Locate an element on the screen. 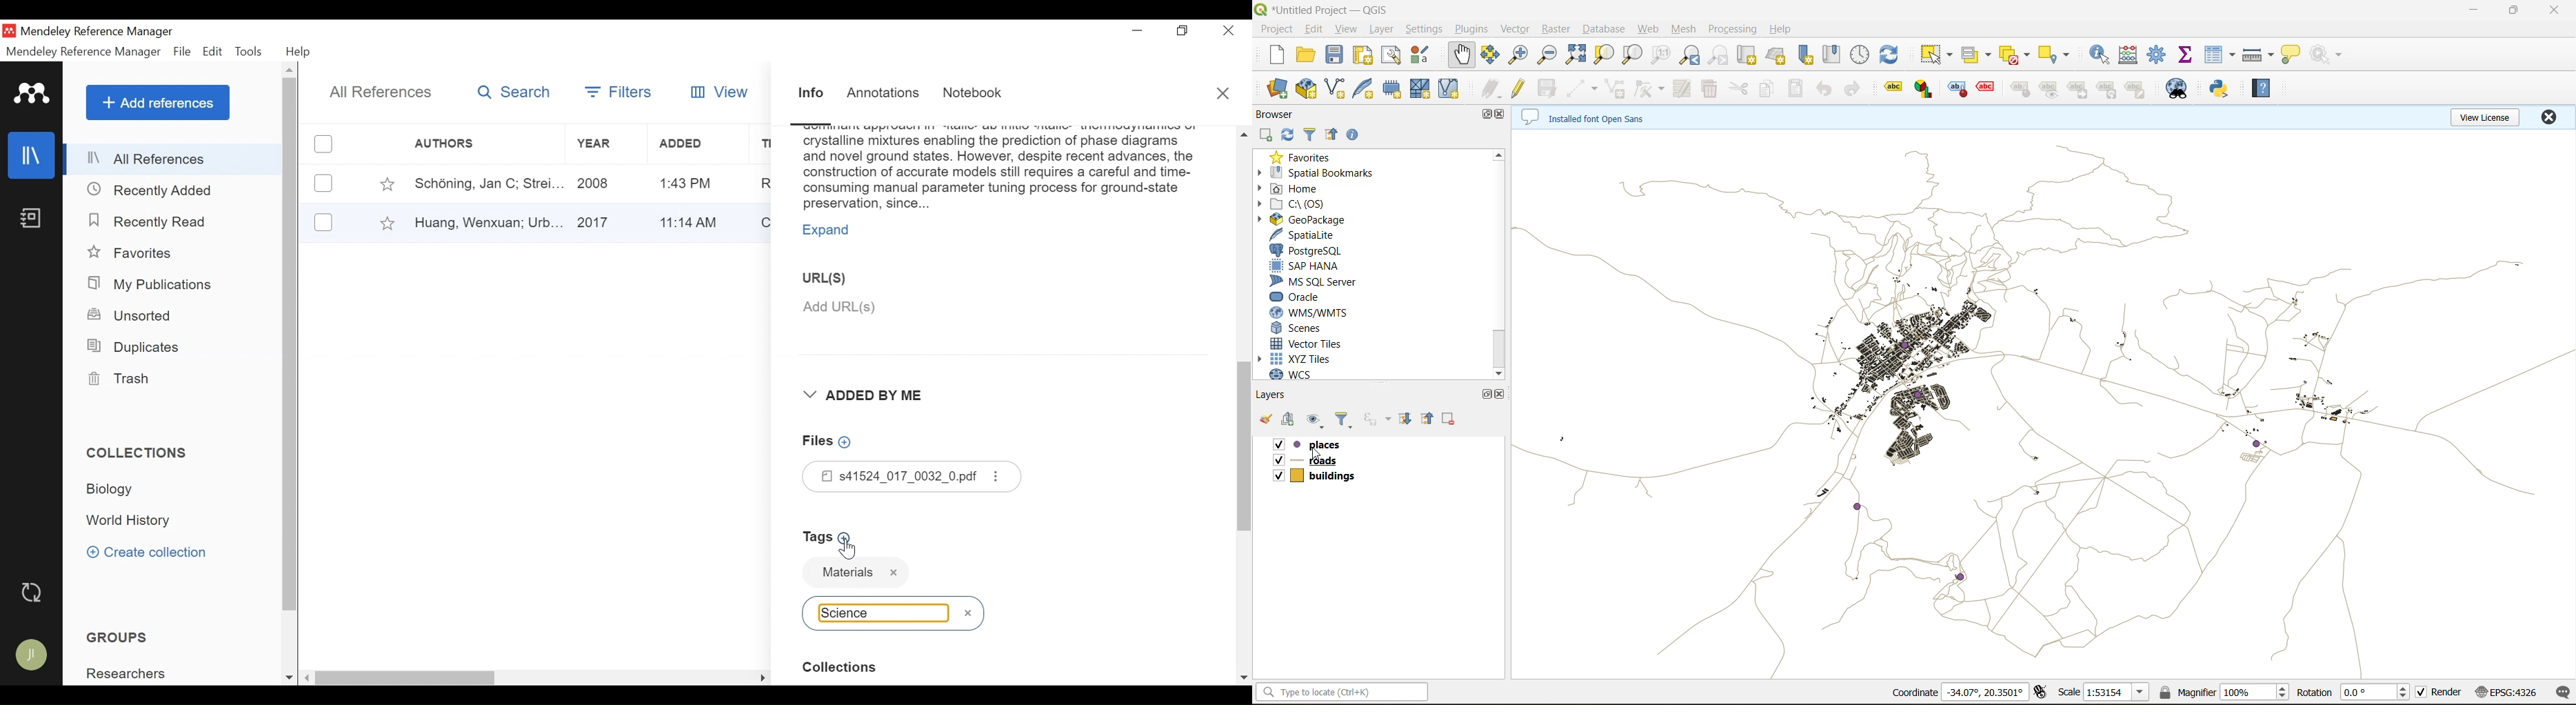 The image size is (2576, 728). Collection is located at coordinates (130, 522).